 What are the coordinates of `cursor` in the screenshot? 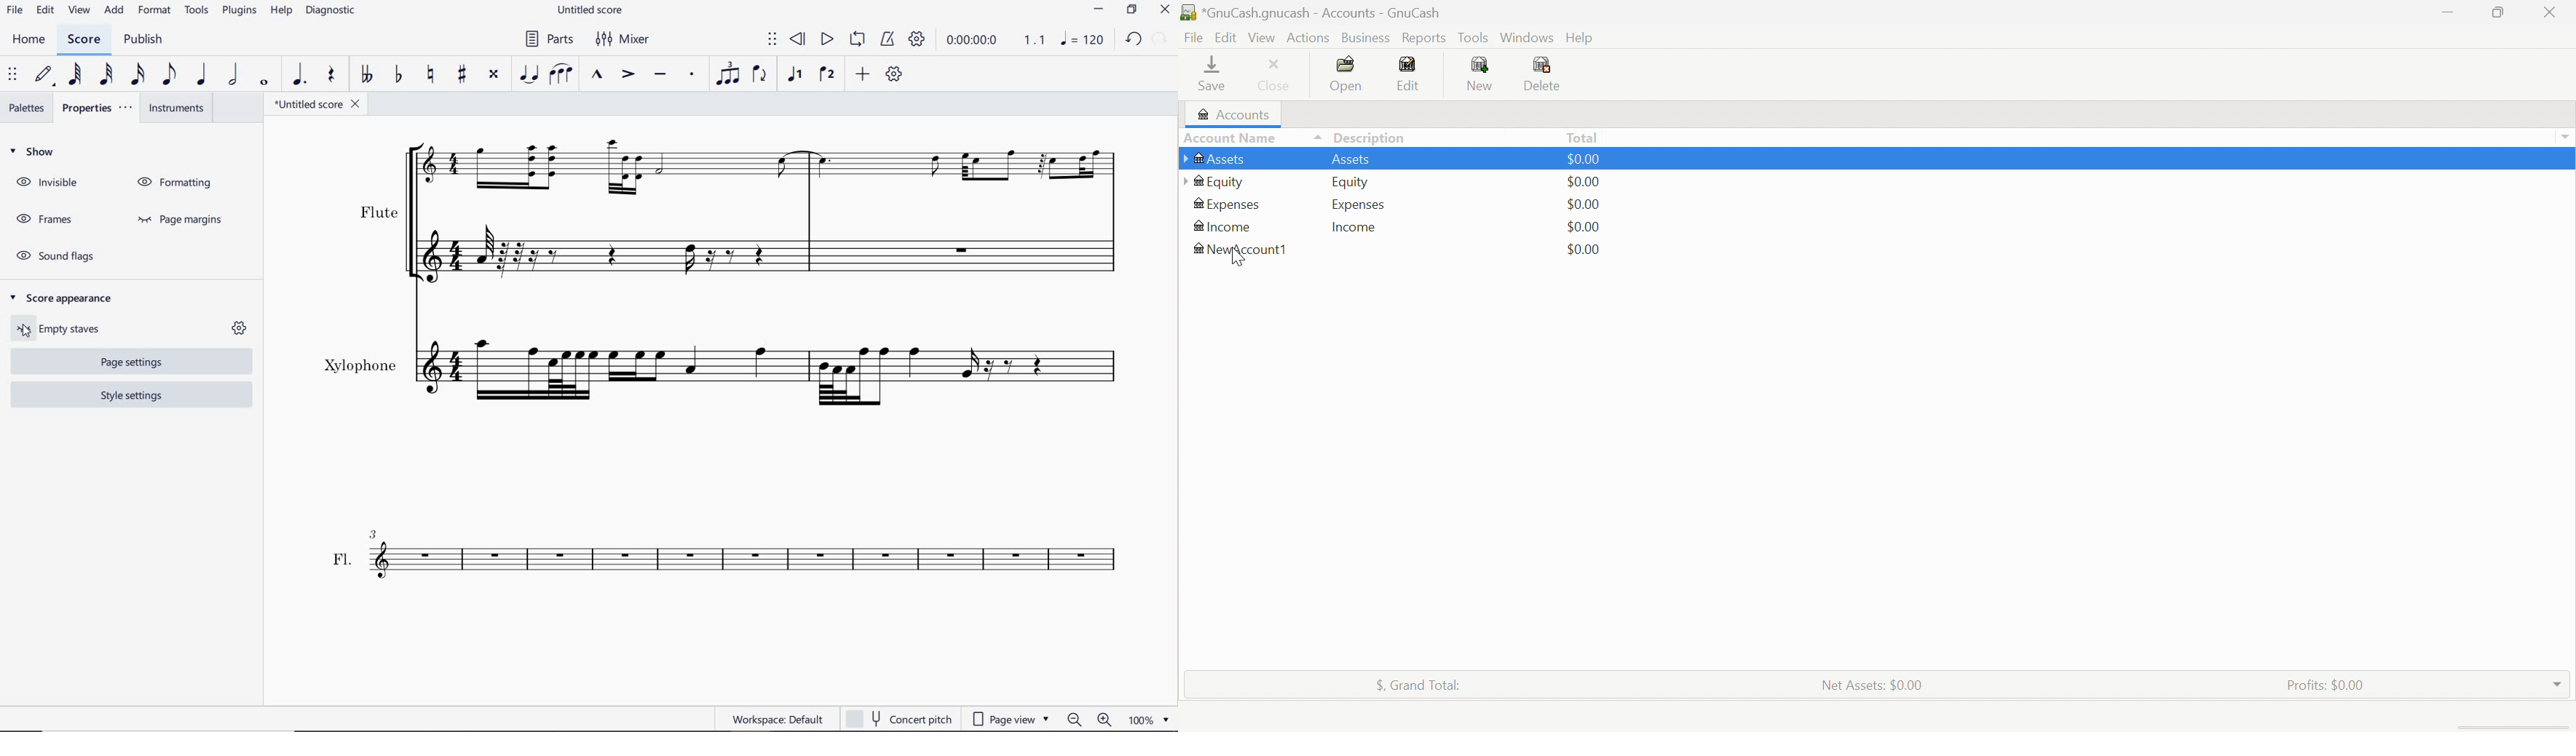 It's located at (25, 335).